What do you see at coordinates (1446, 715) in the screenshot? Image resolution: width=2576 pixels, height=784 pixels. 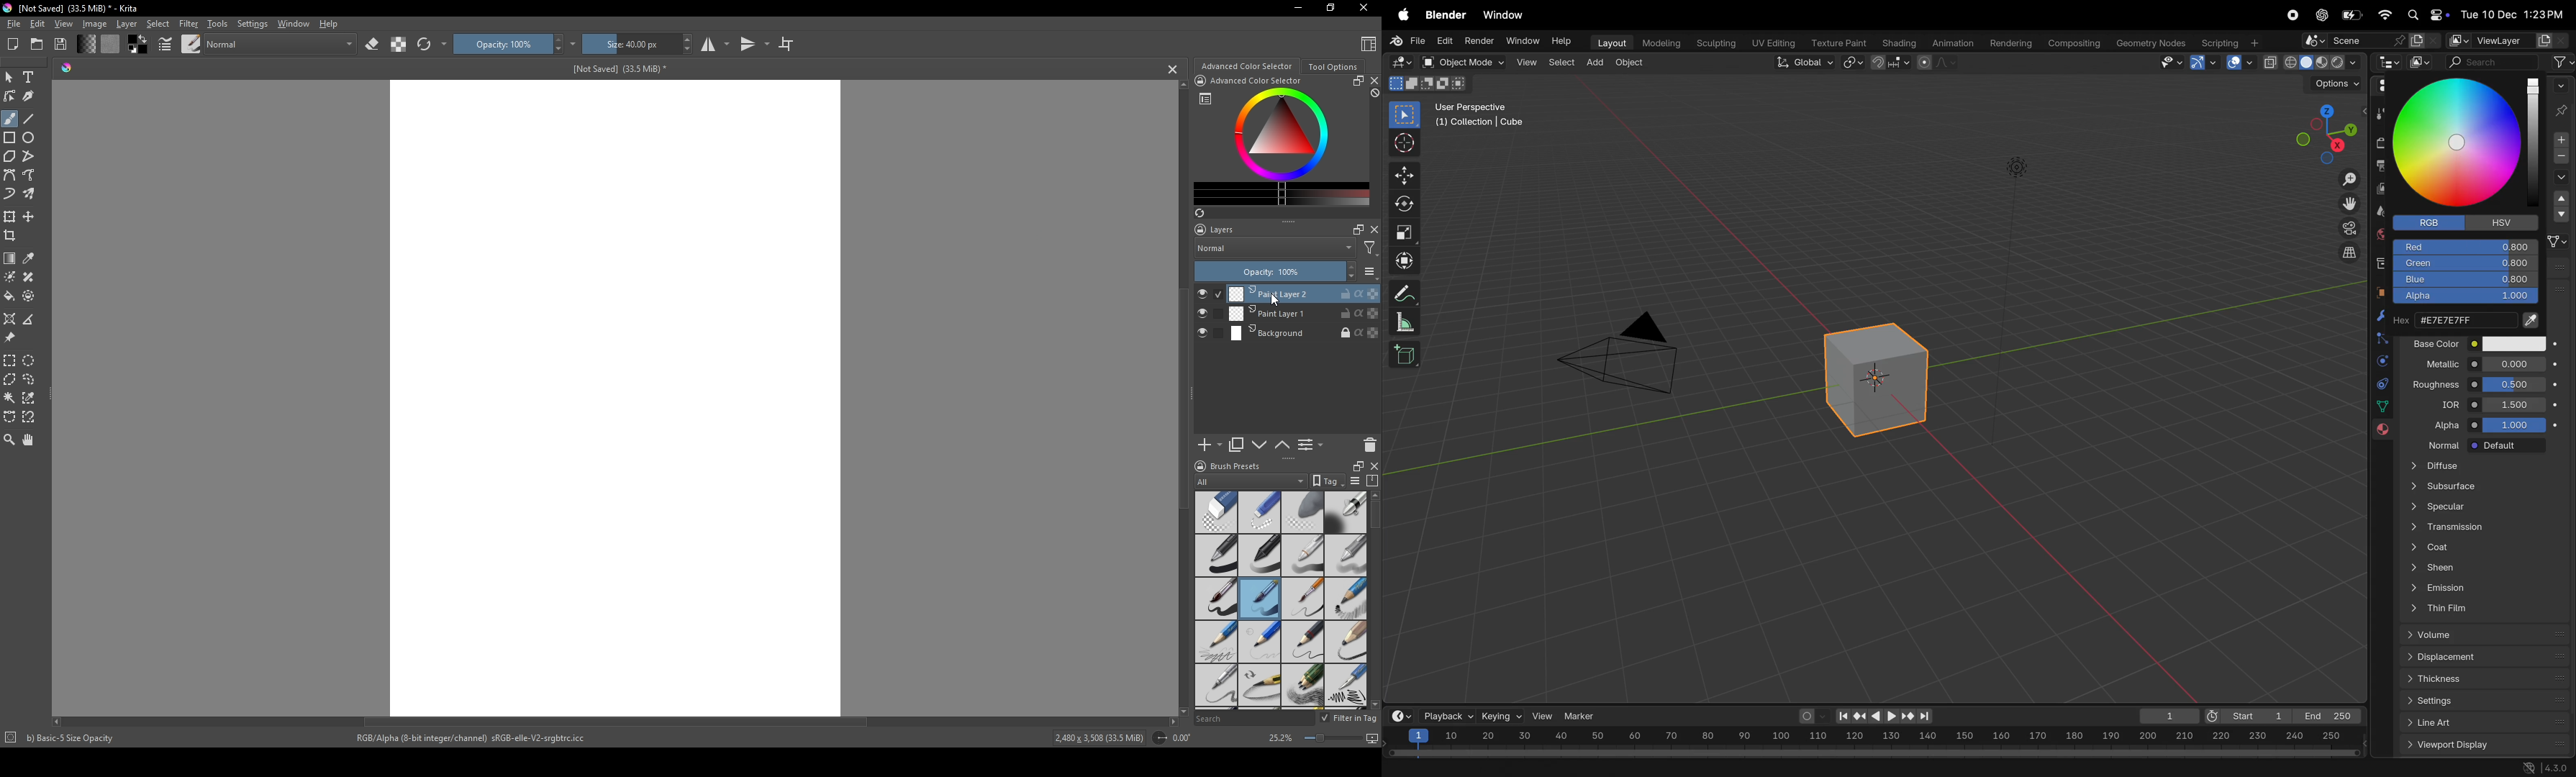 I see `playback` at bounding box center [1446, 715].